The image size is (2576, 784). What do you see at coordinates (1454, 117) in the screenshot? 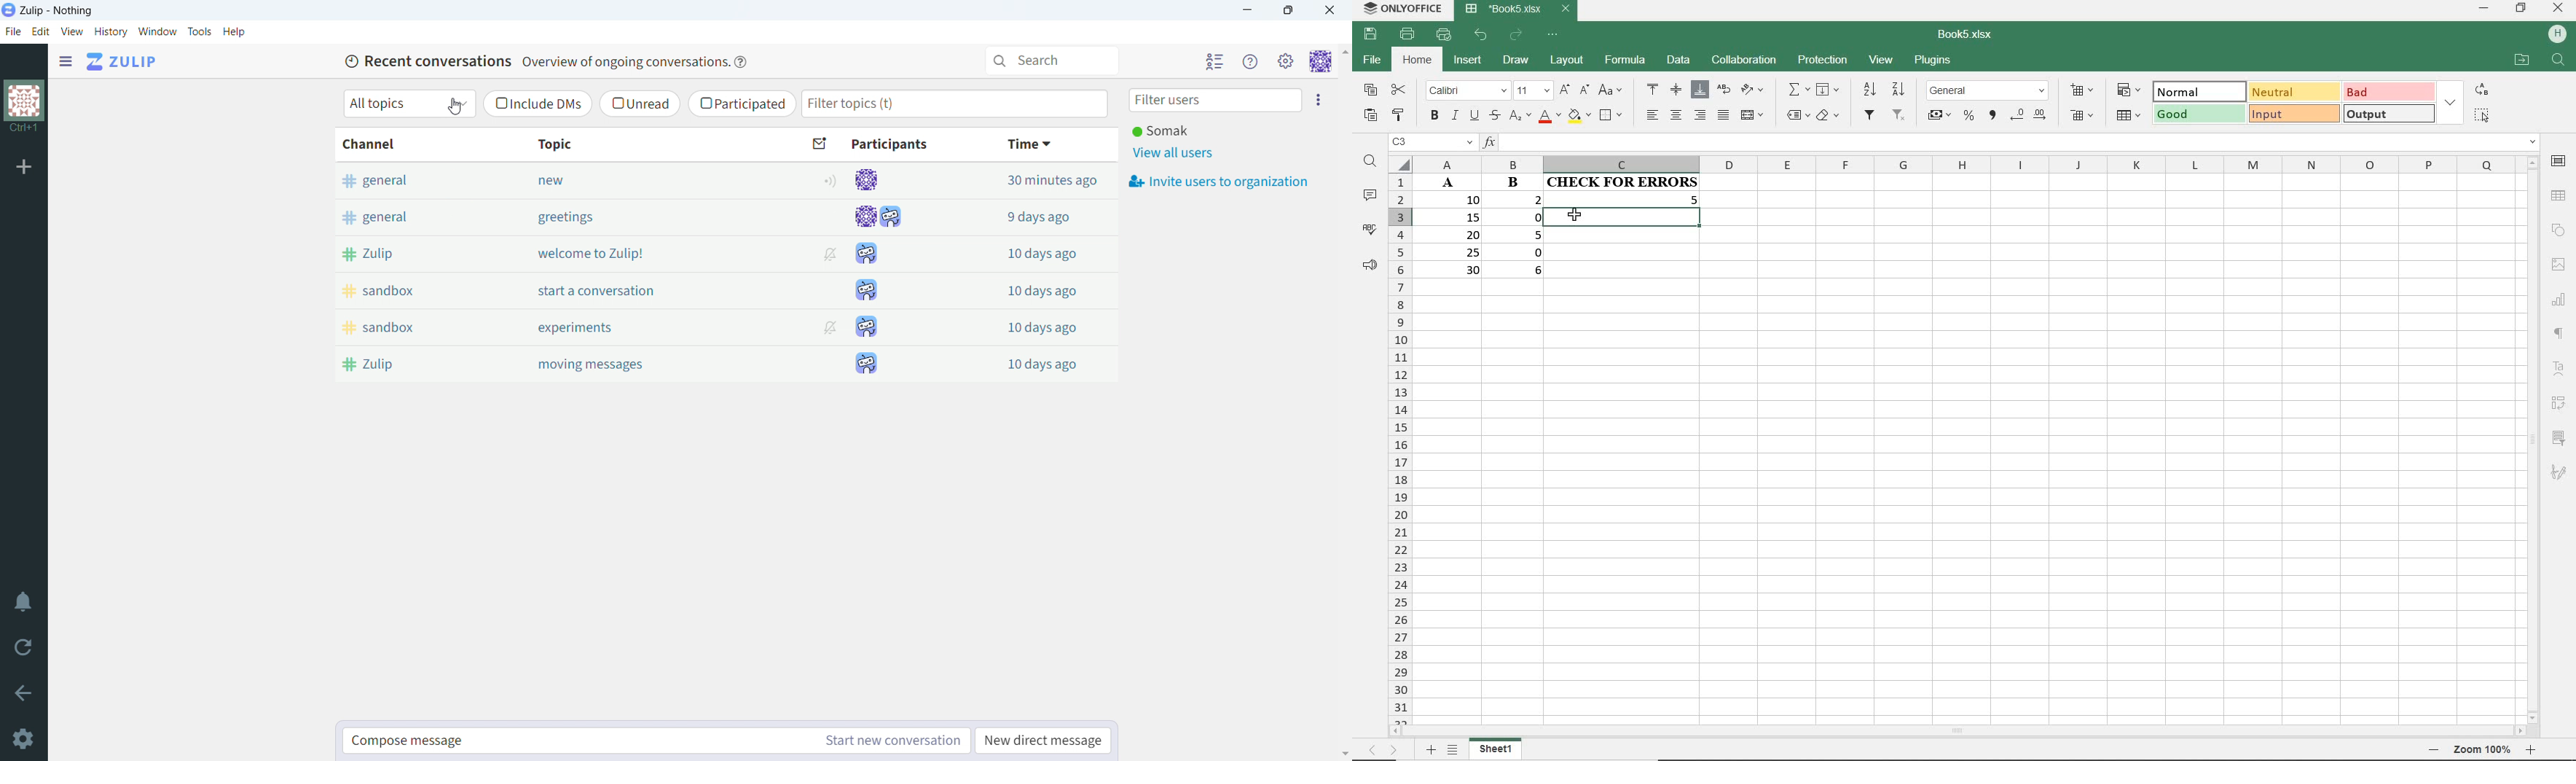
I see `ITALIC` at bounding box center [1454, 117].